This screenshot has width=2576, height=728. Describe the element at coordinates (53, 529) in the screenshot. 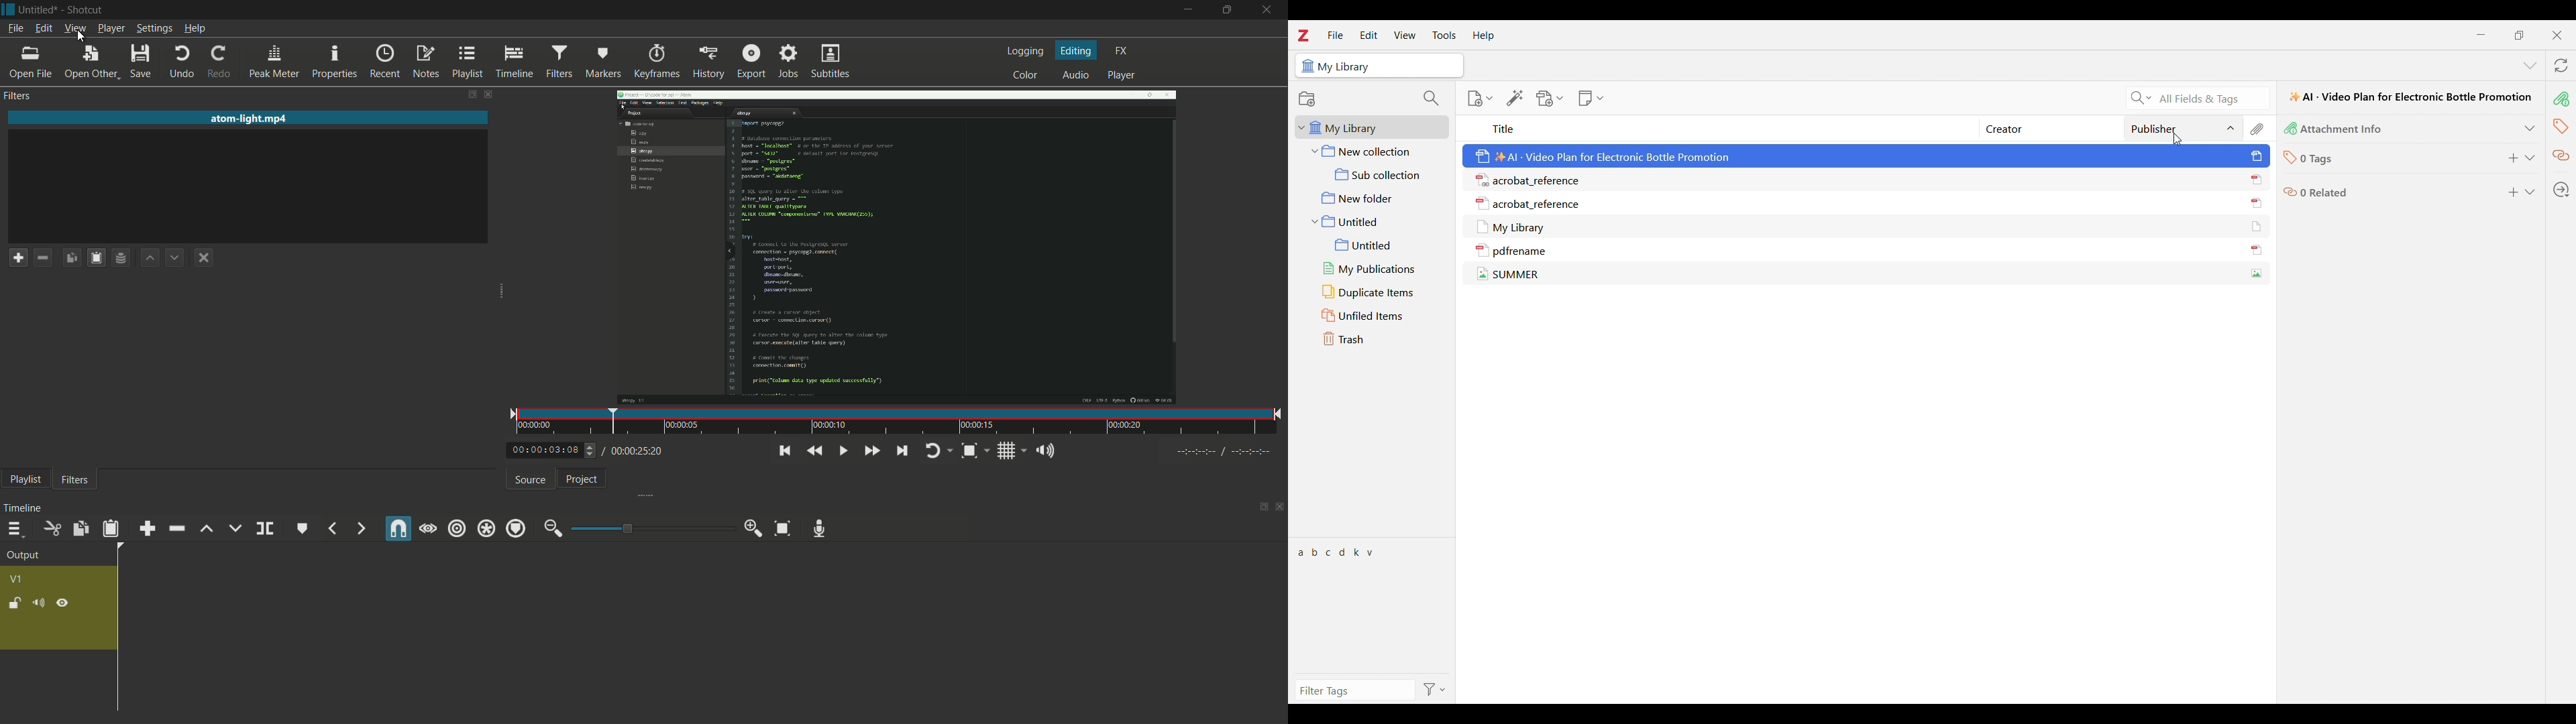

I see `cut` at that location.